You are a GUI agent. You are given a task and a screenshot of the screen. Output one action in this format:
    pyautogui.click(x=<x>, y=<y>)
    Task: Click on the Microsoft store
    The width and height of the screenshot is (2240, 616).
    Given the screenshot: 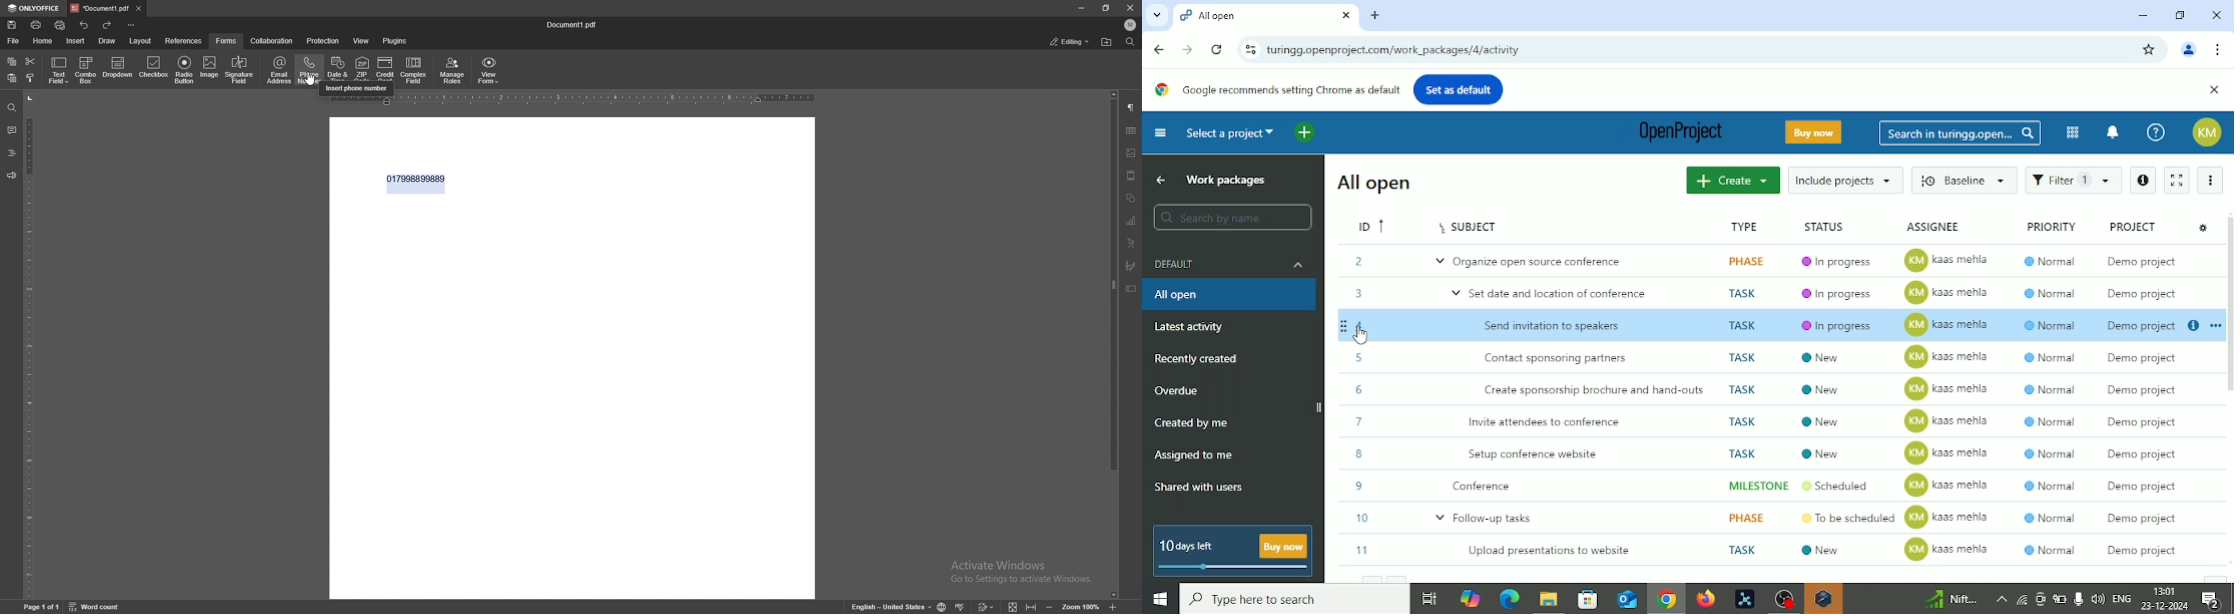 What is the action you would take?
    pyautogui.click(x=1585, y=598)
    